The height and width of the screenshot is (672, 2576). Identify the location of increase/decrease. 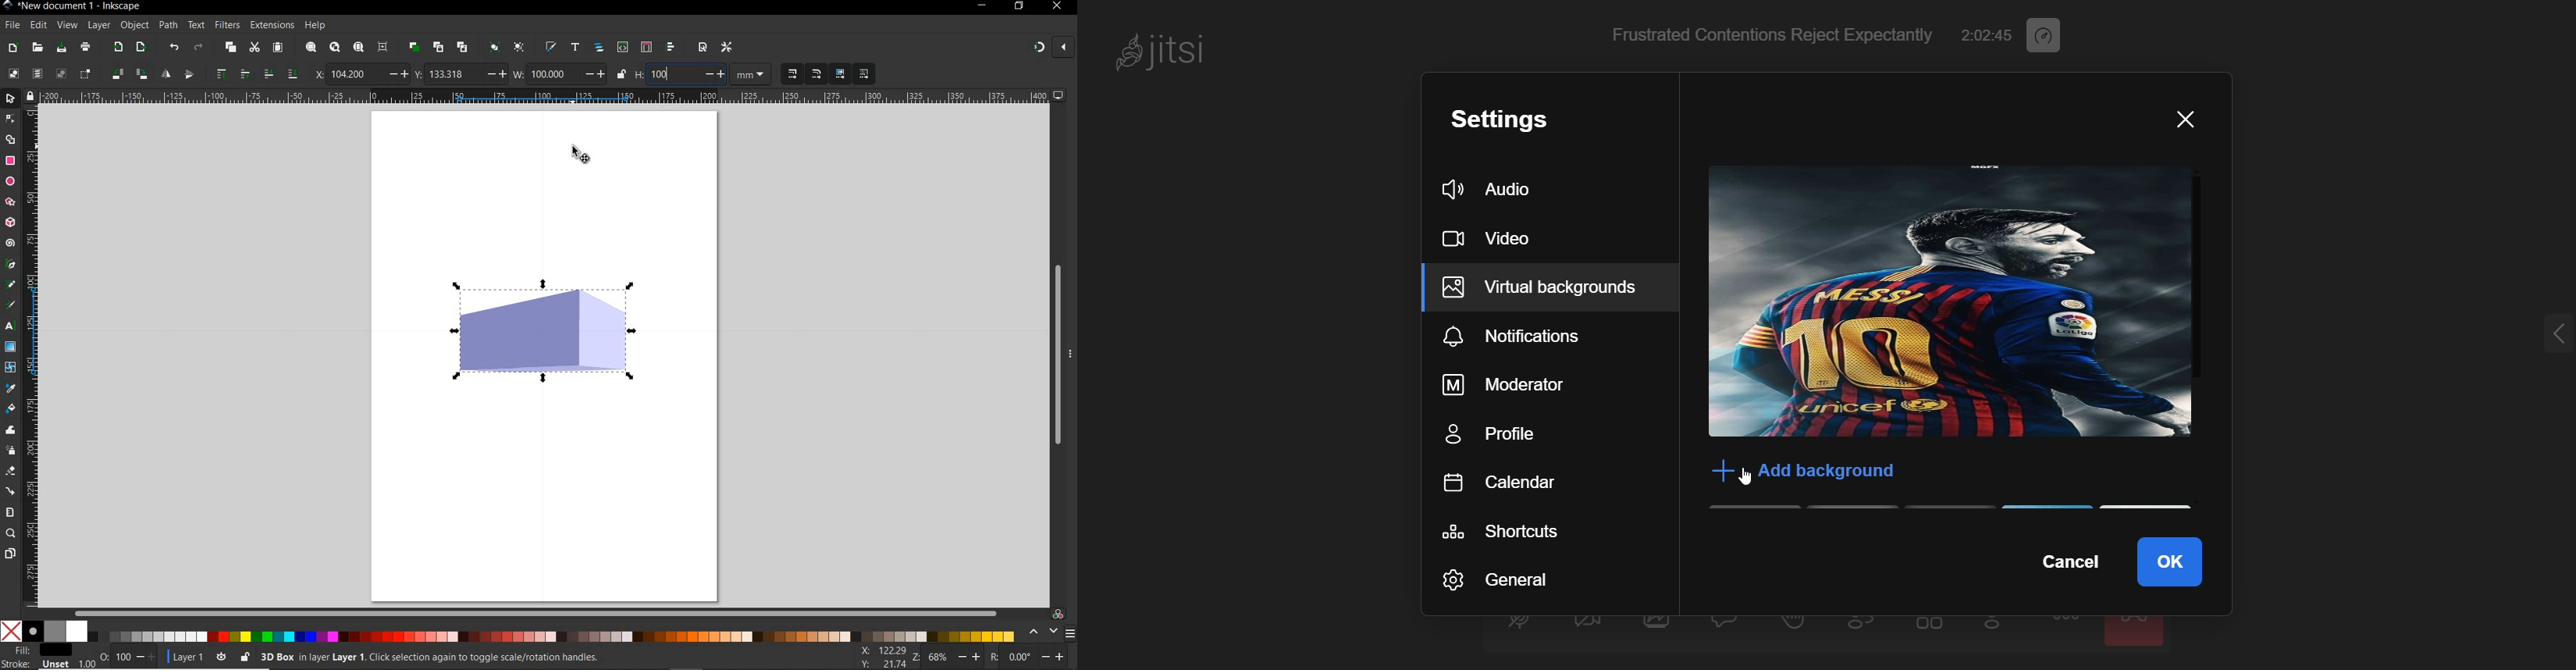
(495, 74).